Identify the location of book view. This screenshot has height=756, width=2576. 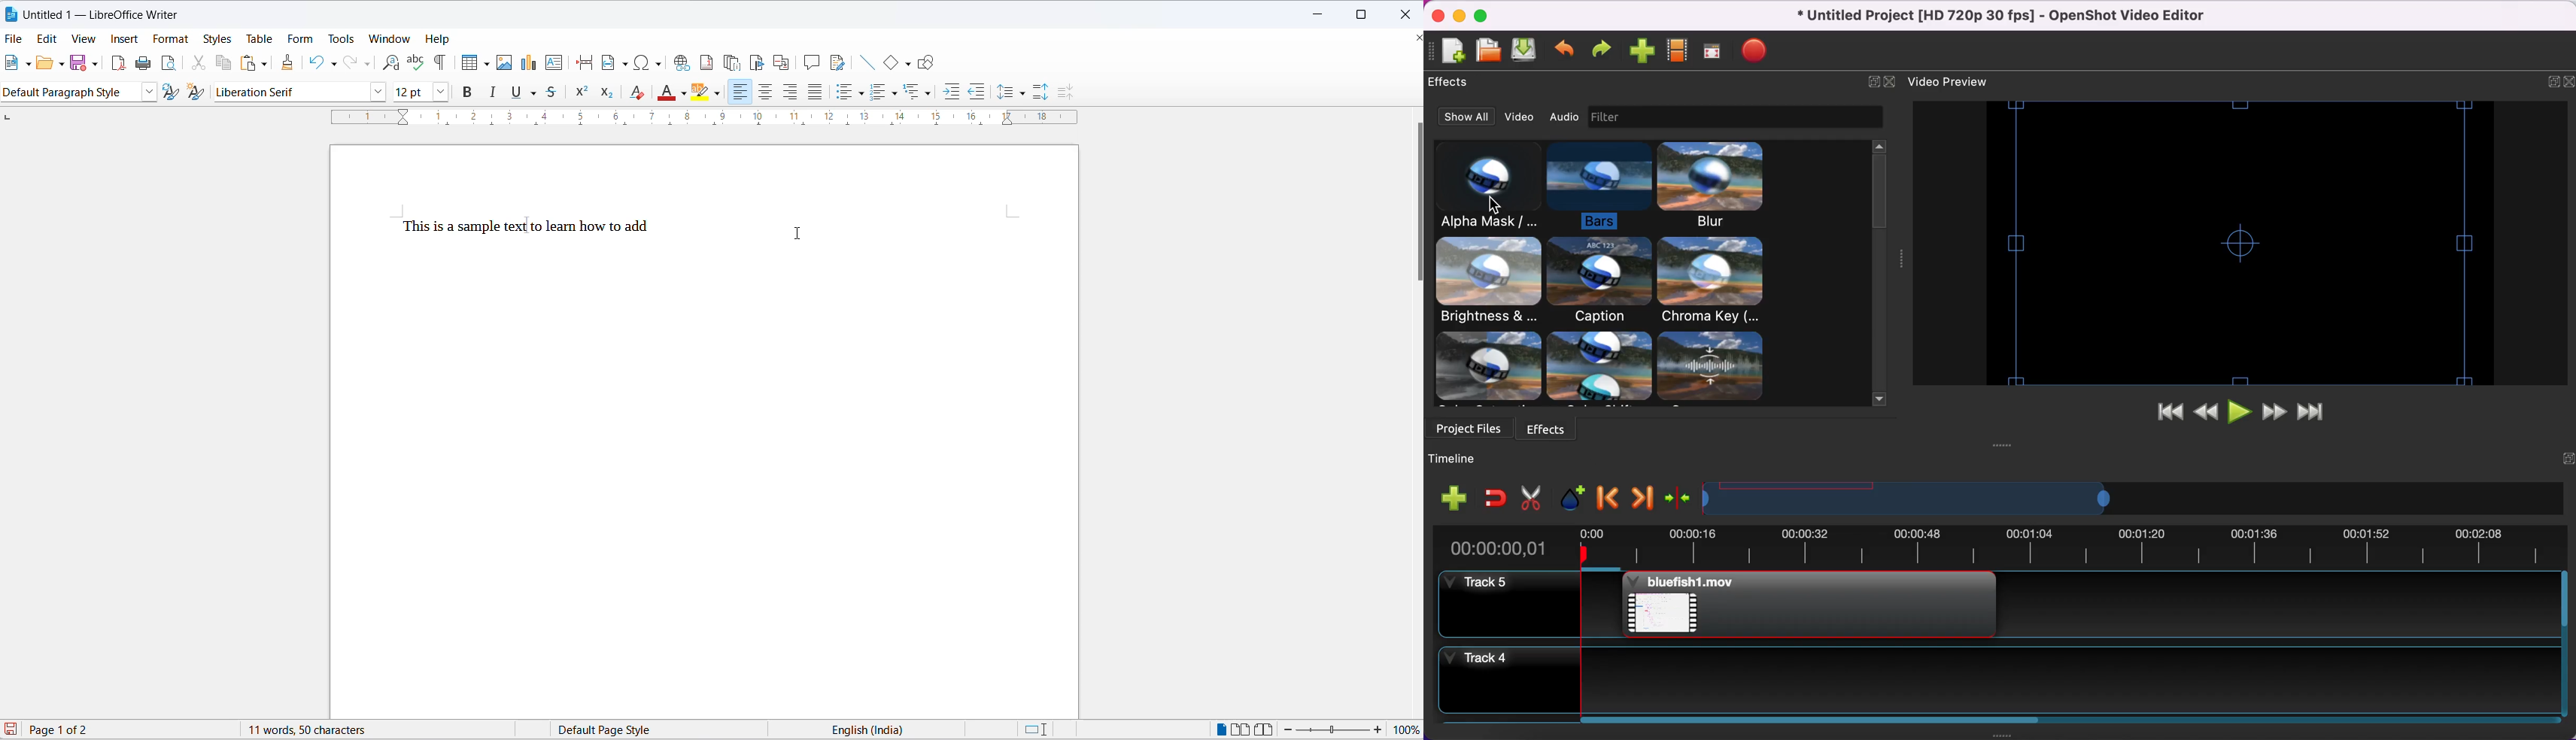
(1265, 729).